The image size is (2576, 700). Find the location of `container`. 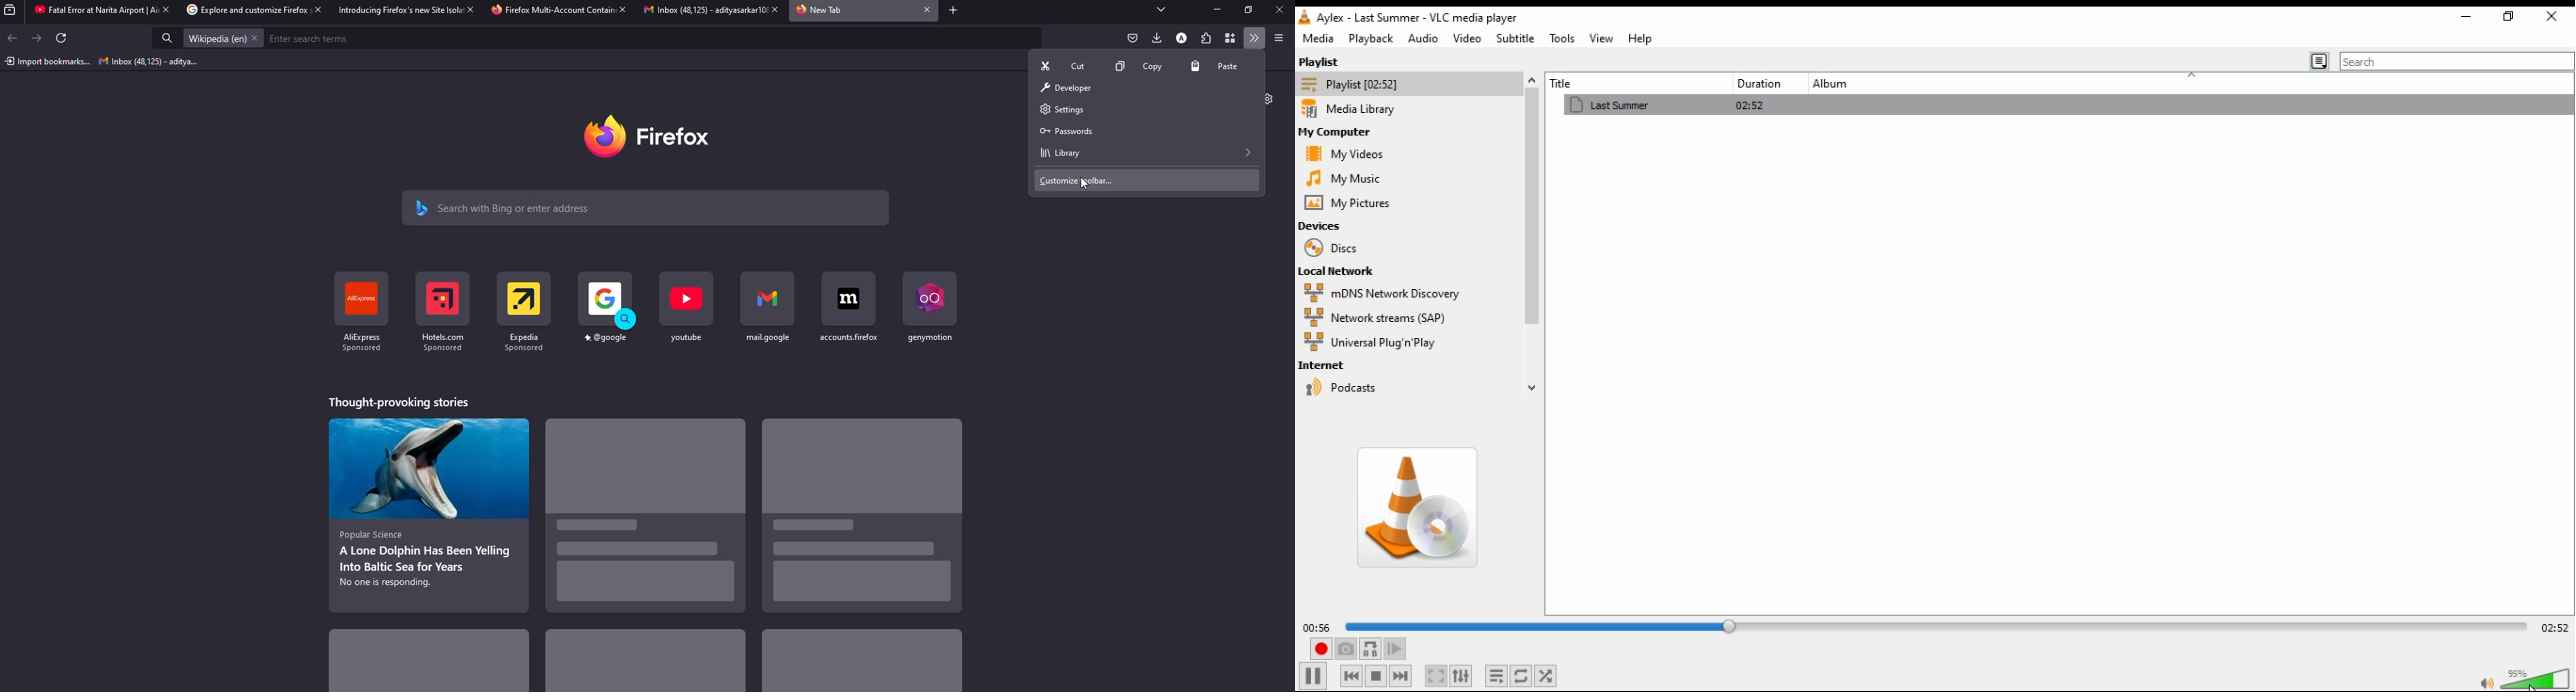

container is located at coordinates (1233, 39).